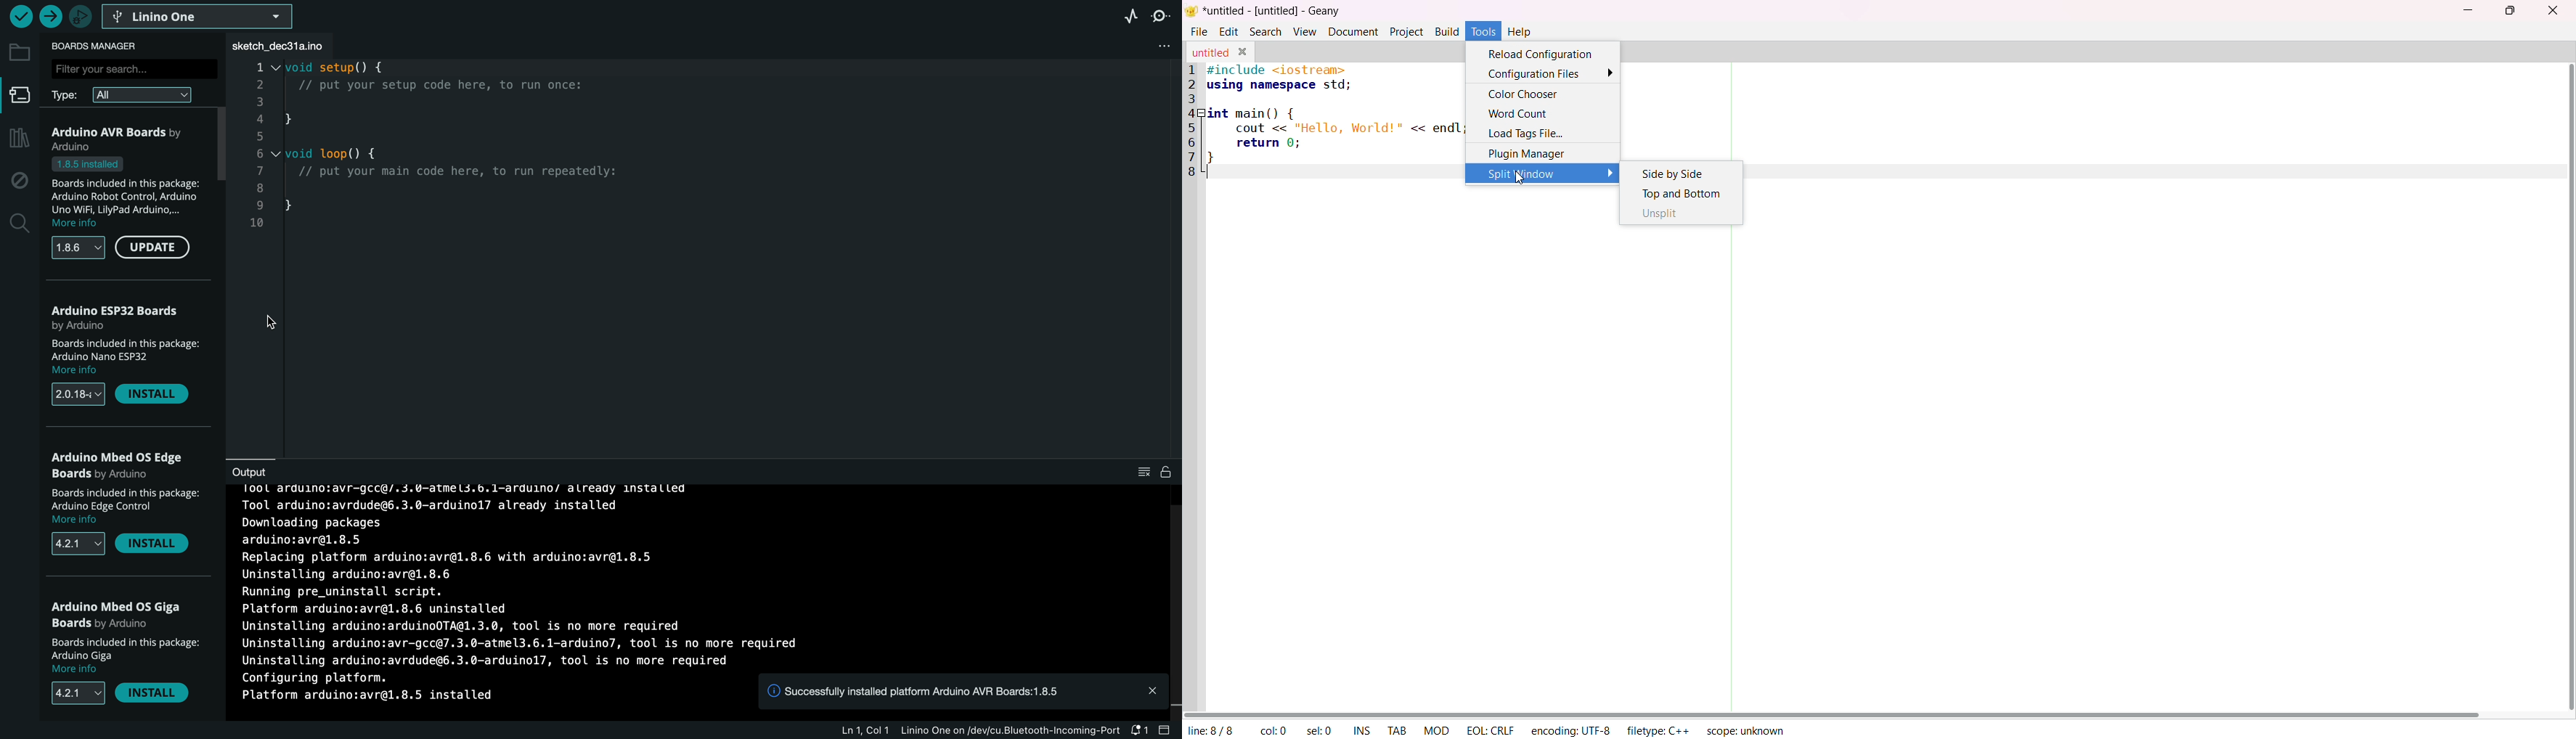 The image size is (2576, 756). What do you see at coordinates (1165, 16) in the screenshot?
I see `serial monitor` at bounding box center [1165, 16].